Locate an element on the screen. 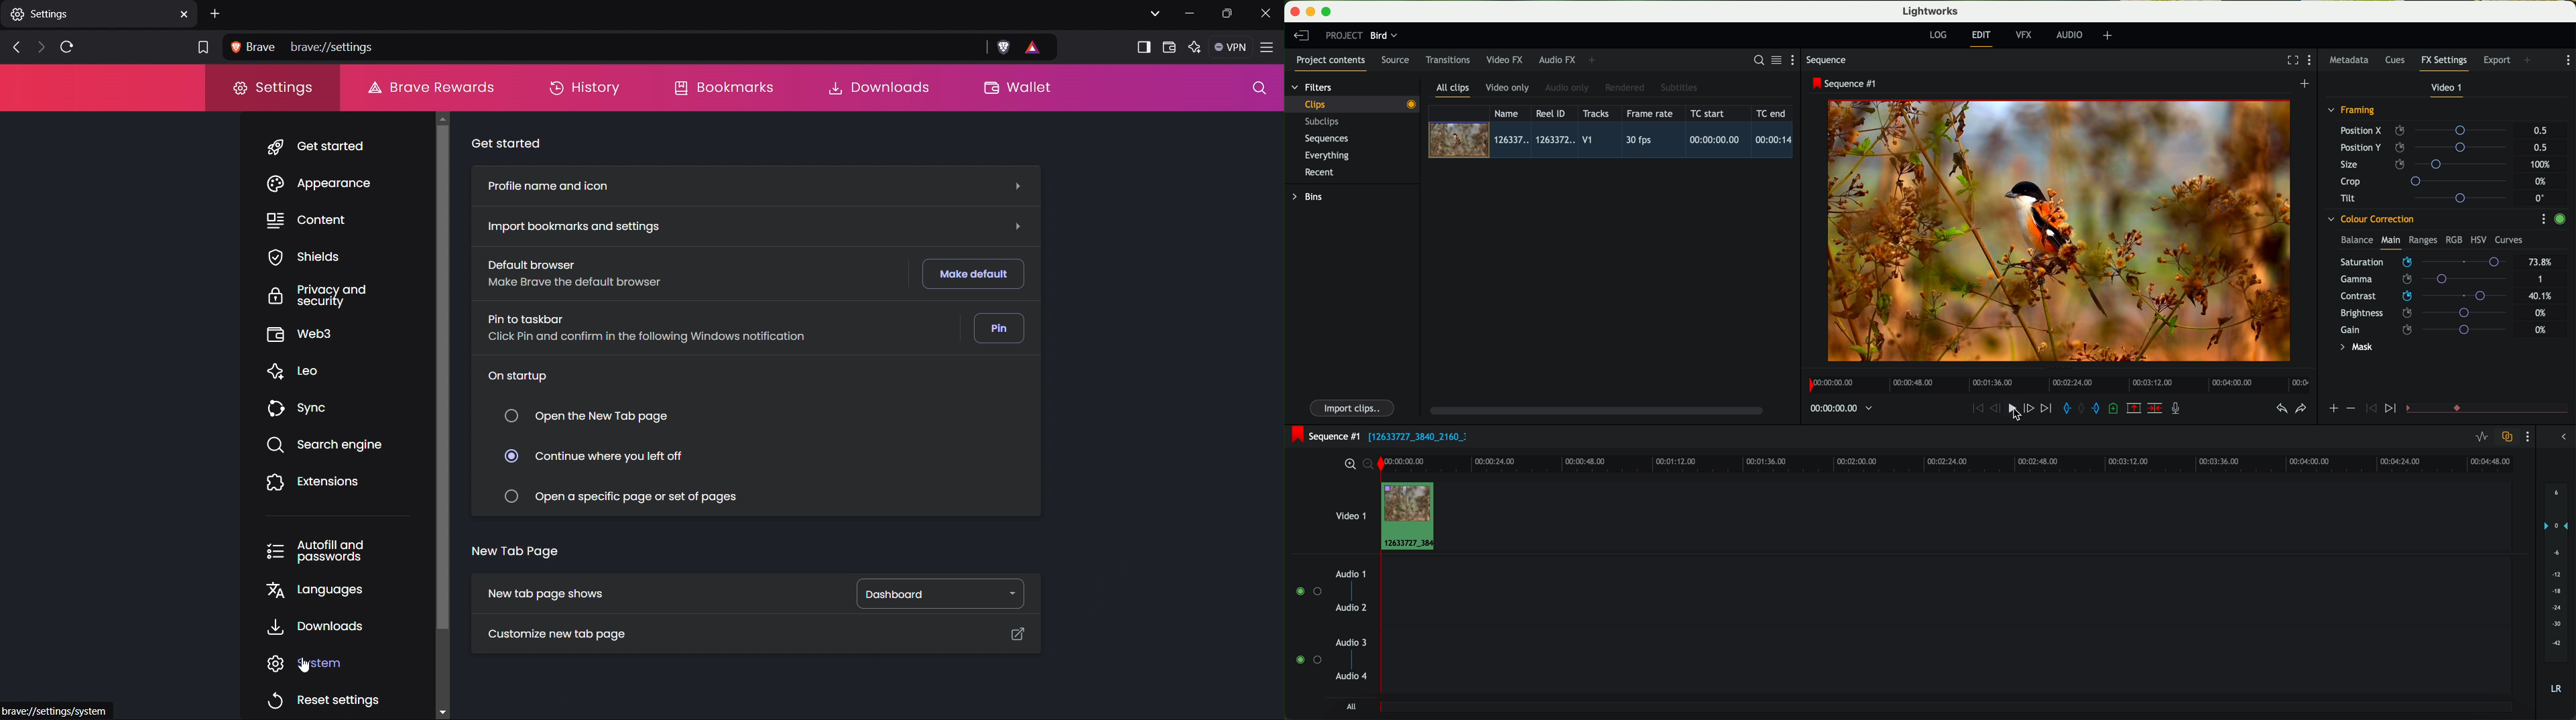 The image size is (2576, 728). show settings menu is located at coordinates (1797, 60).